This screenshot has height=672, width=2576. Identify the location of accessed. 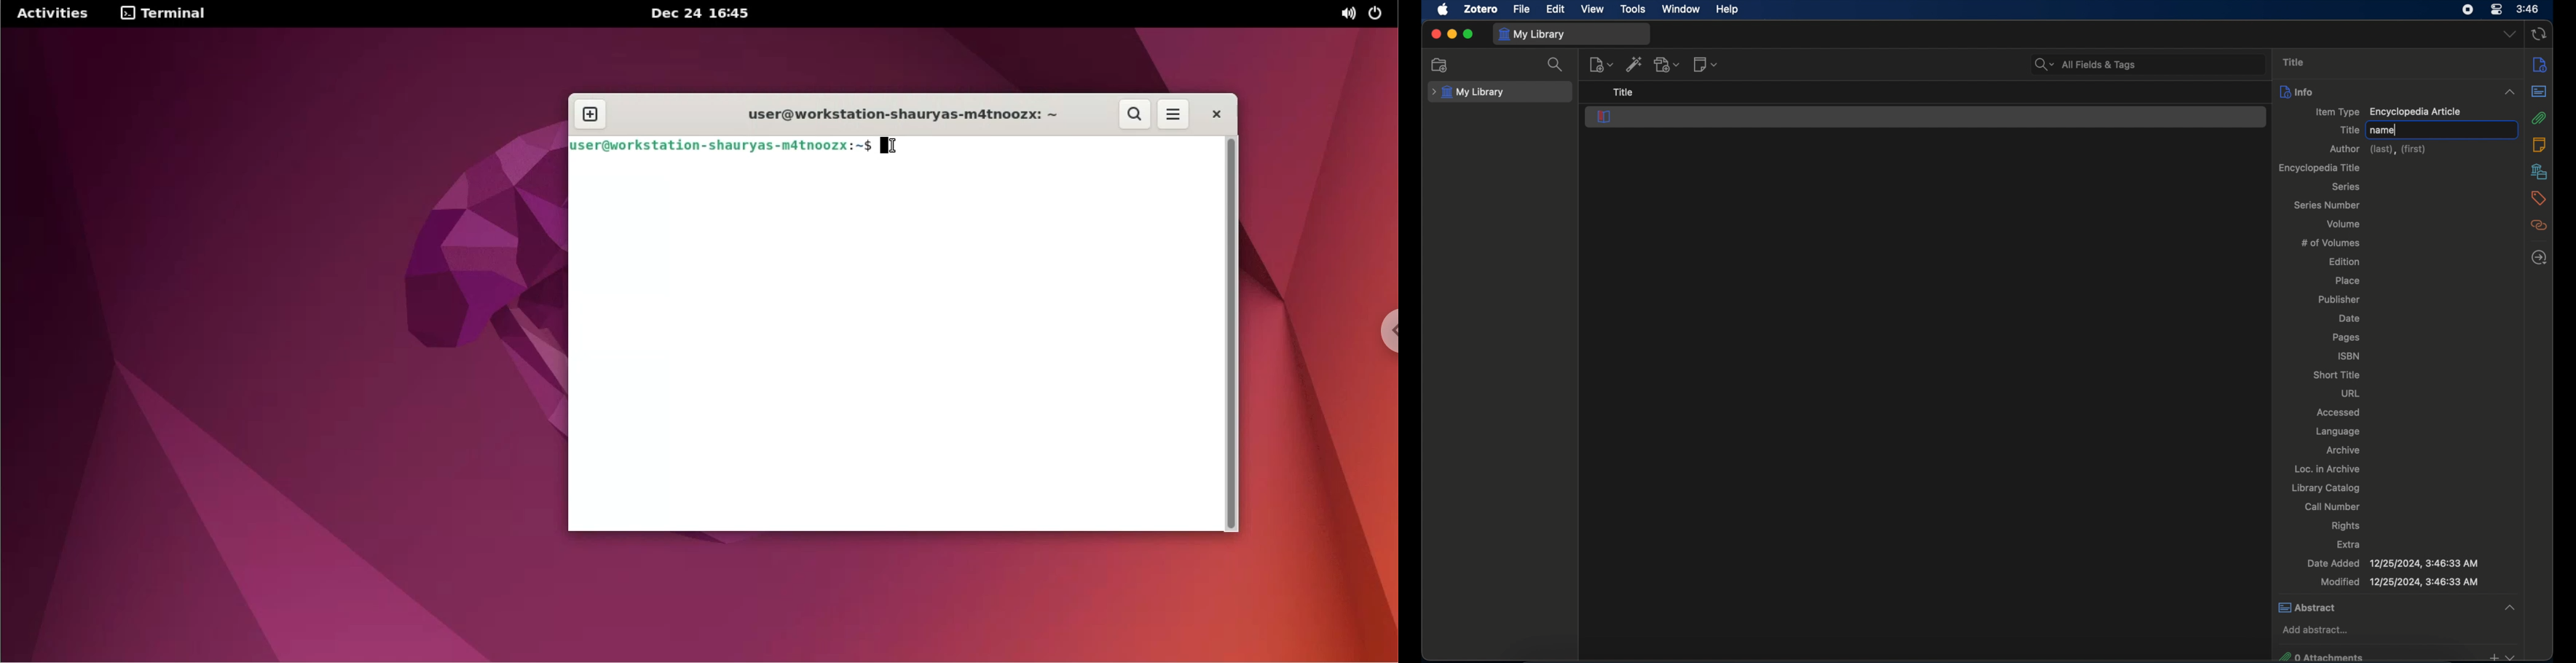
(2338, 412).